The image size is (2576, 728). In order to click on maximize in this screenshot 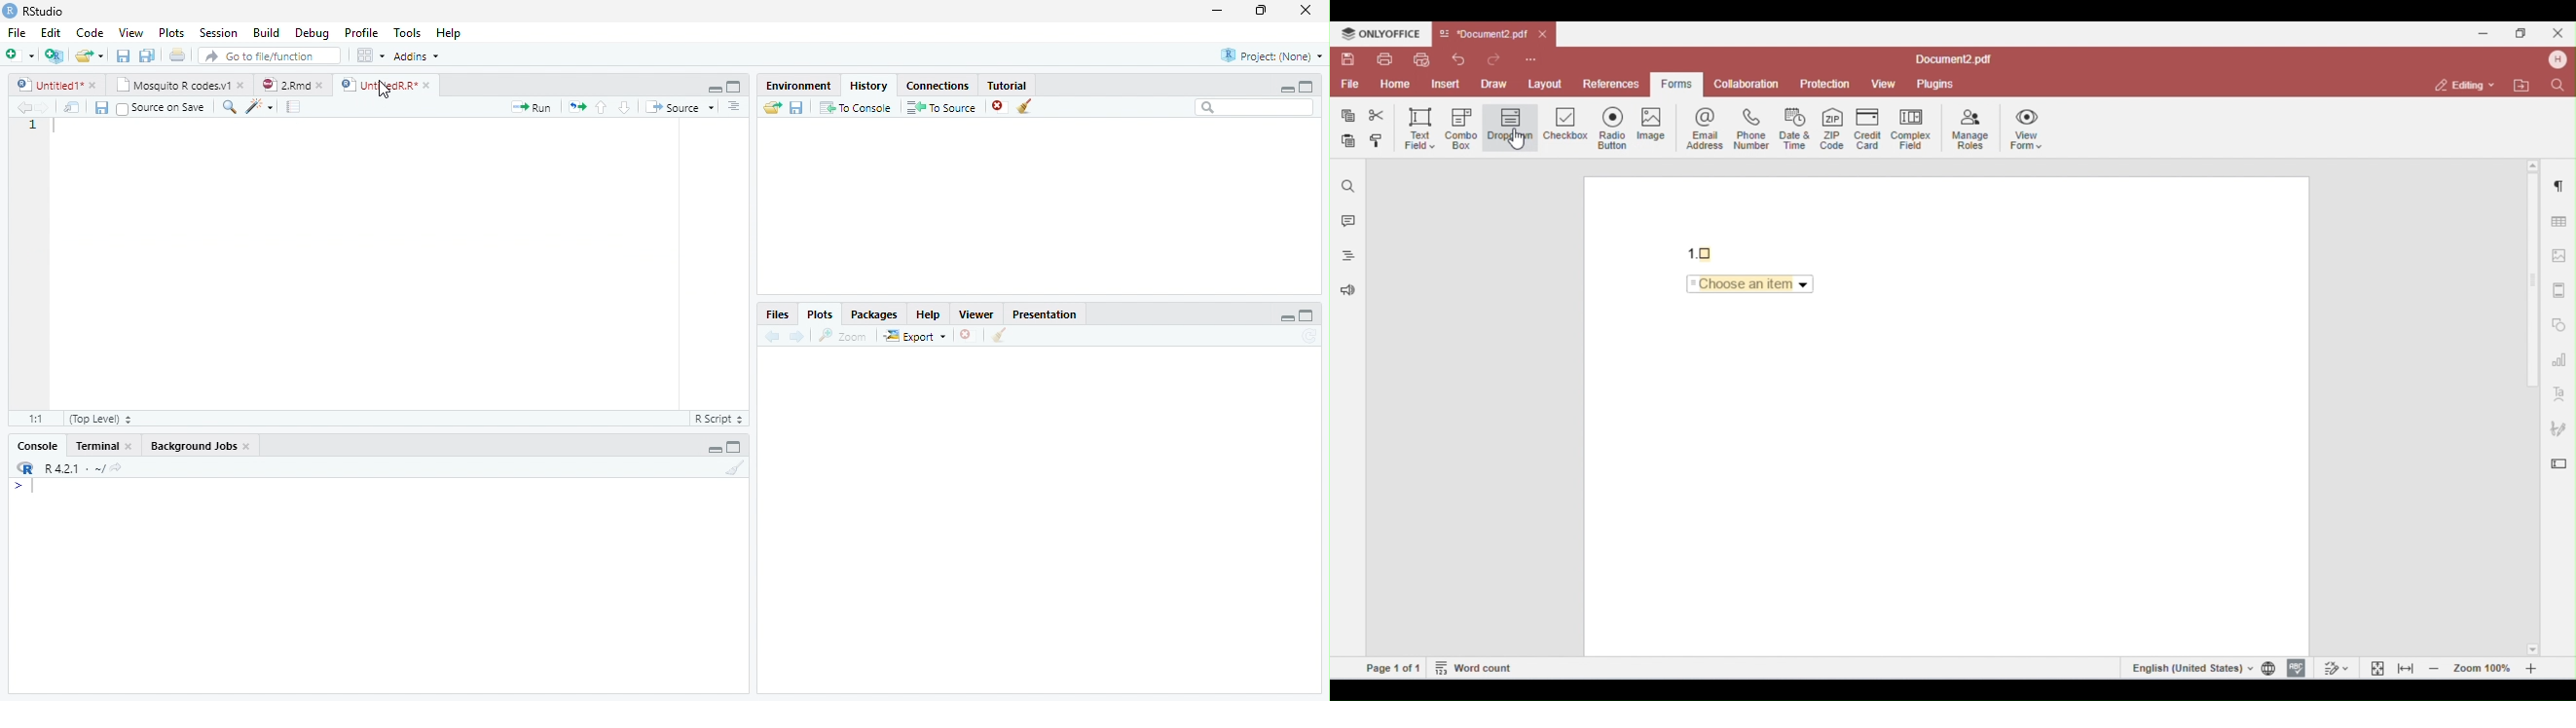, I will do `click(1307, 315)`.